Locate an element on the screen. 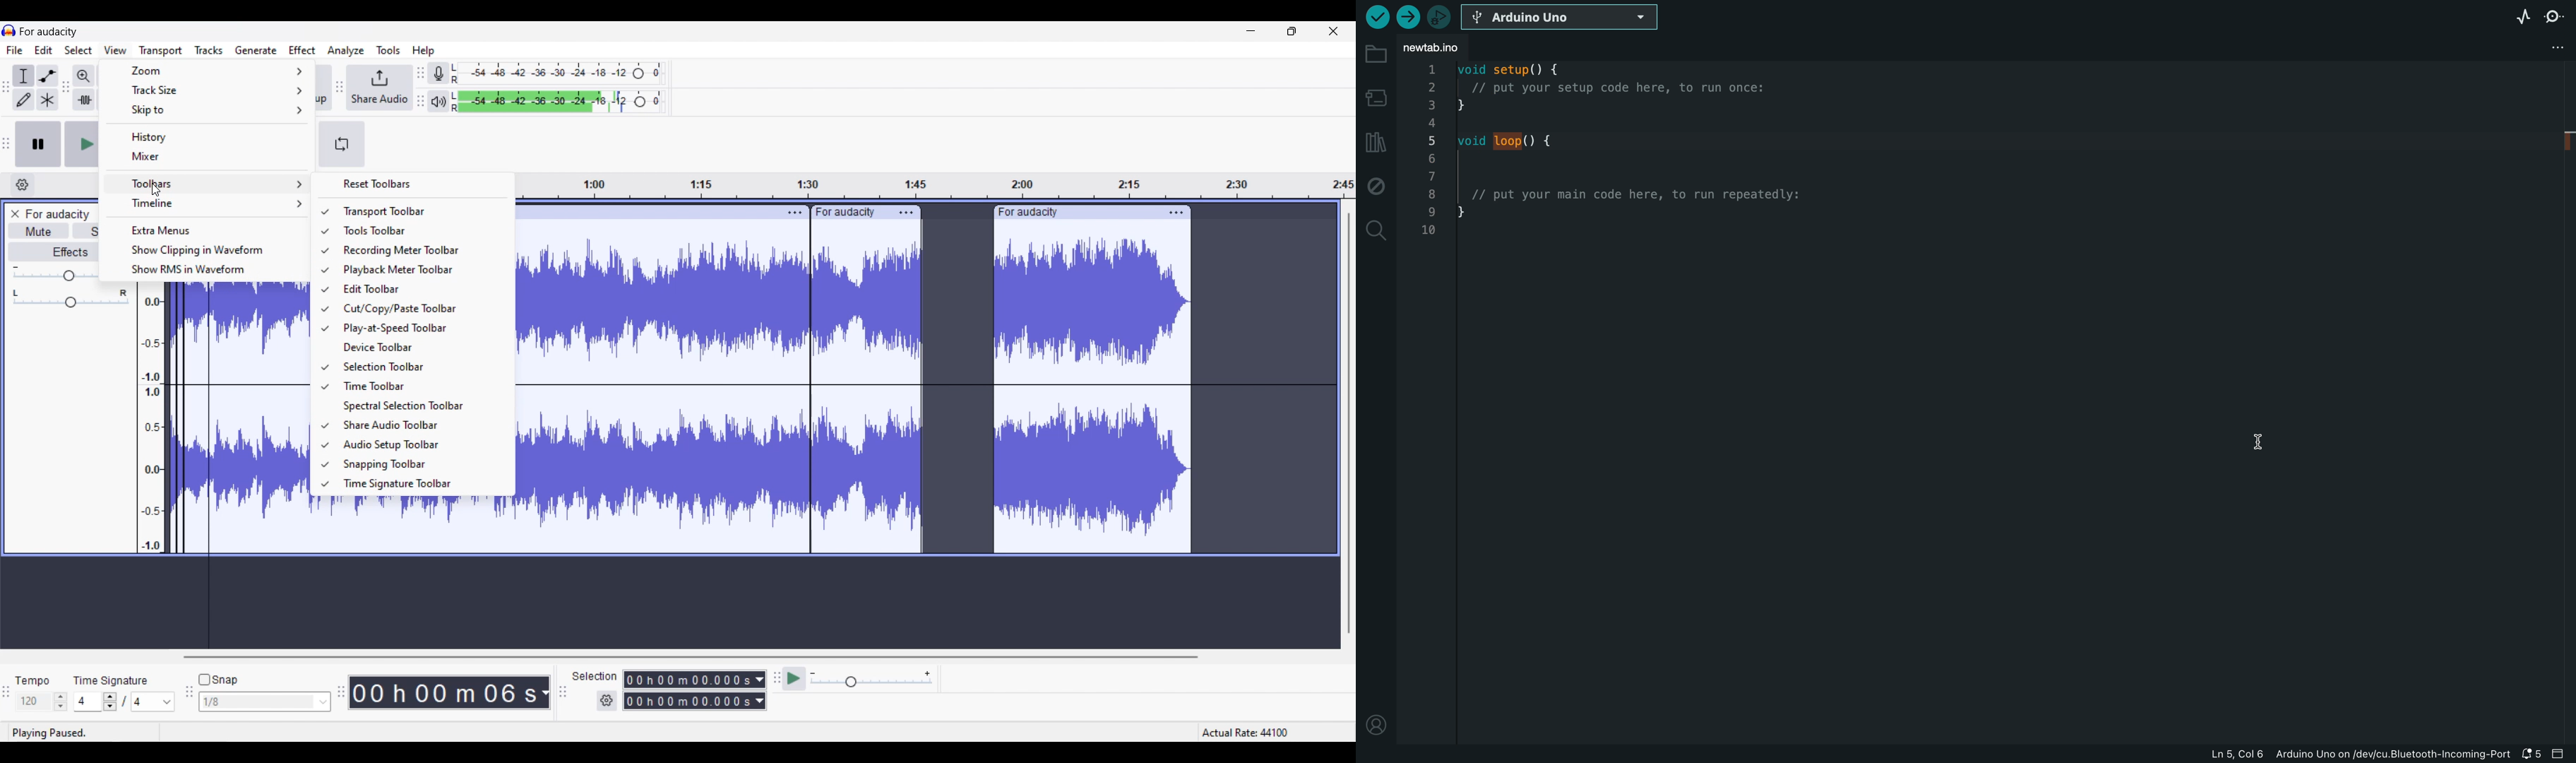  playing paused actual rate: 44100 is located at coordinates (672, 732).